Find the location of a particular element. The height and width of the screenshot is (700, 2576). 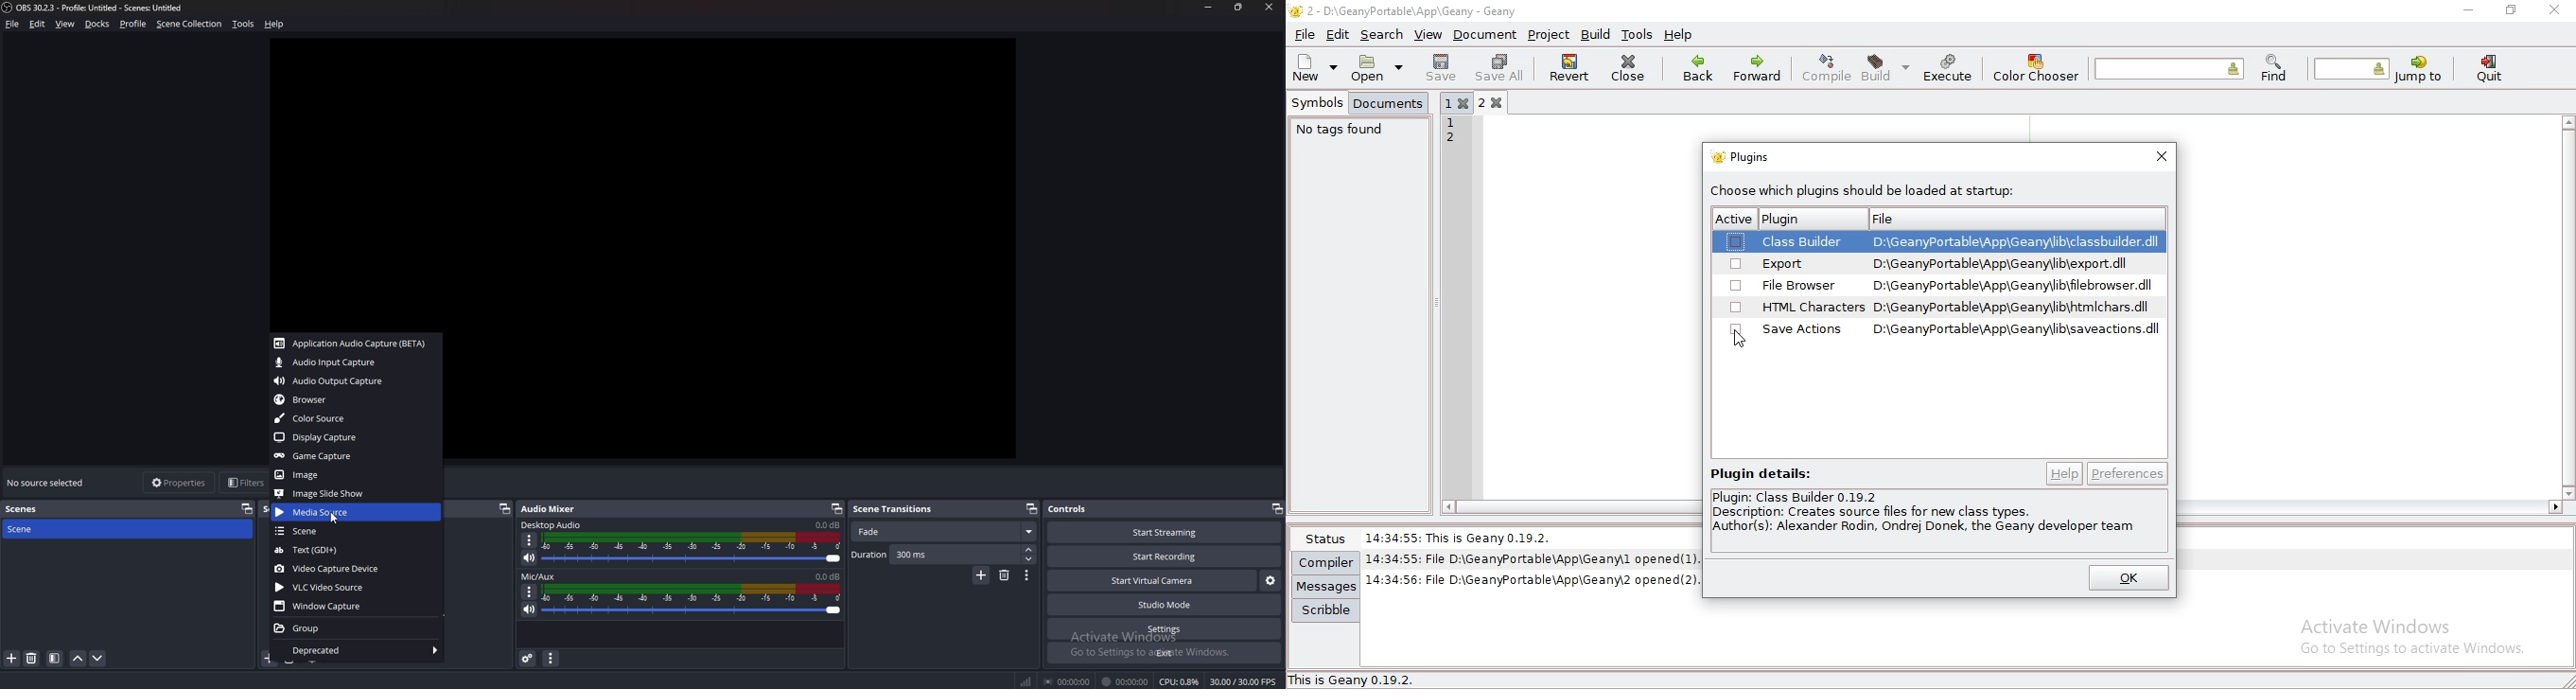

Resize is located at coordinates (1239, 6).